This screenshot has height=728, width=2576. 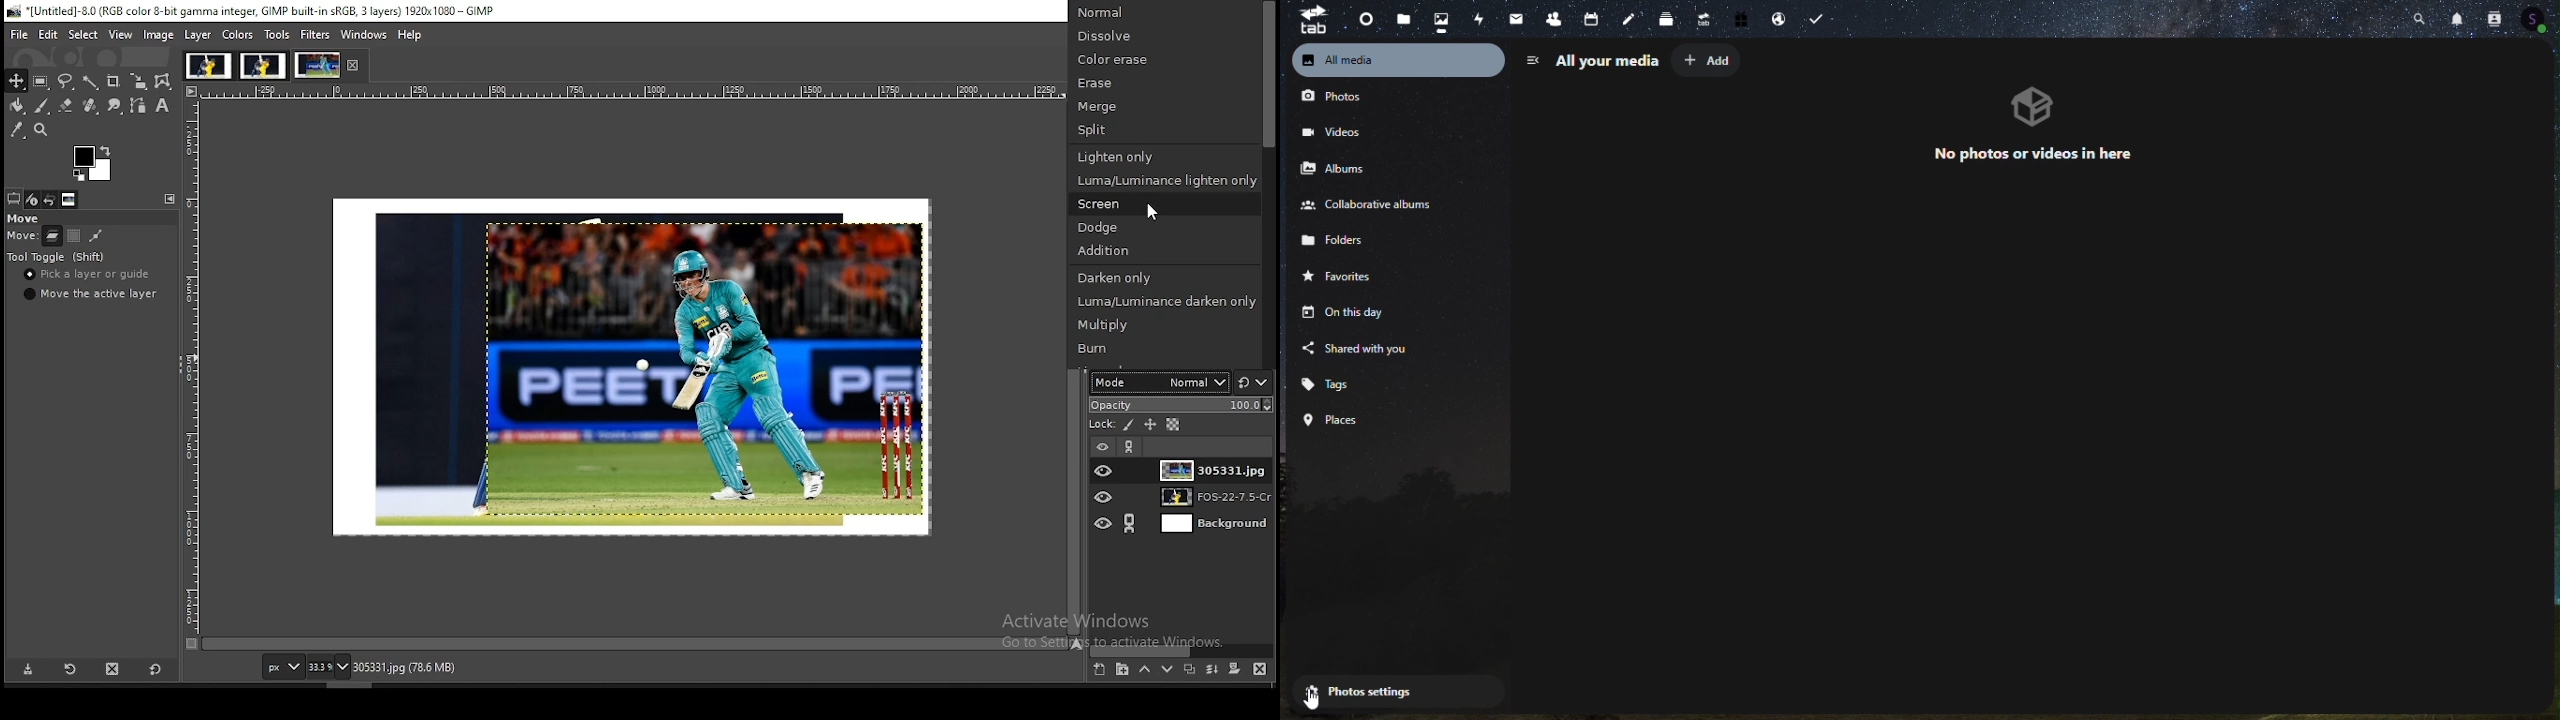 I want to click on search bar, so click(x=2423, y=19).